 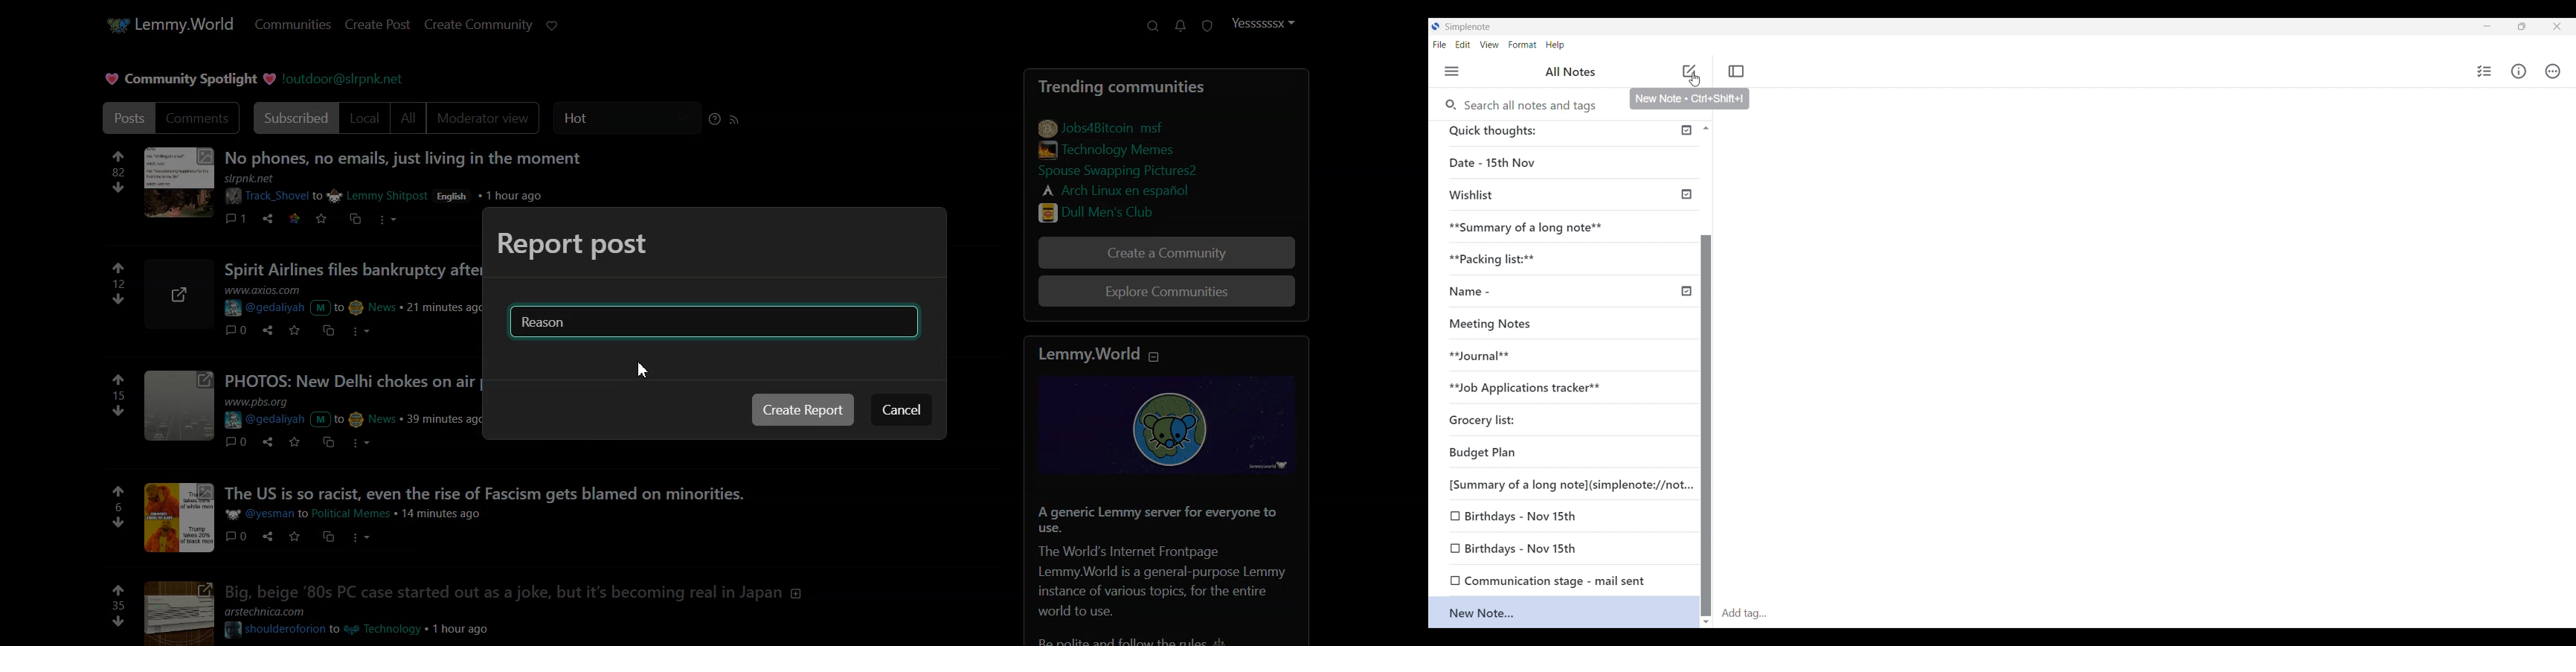 What do you see at coordinates (167, 23) in the screenshot?
I see `Home page` at bounding box center [167, 23].